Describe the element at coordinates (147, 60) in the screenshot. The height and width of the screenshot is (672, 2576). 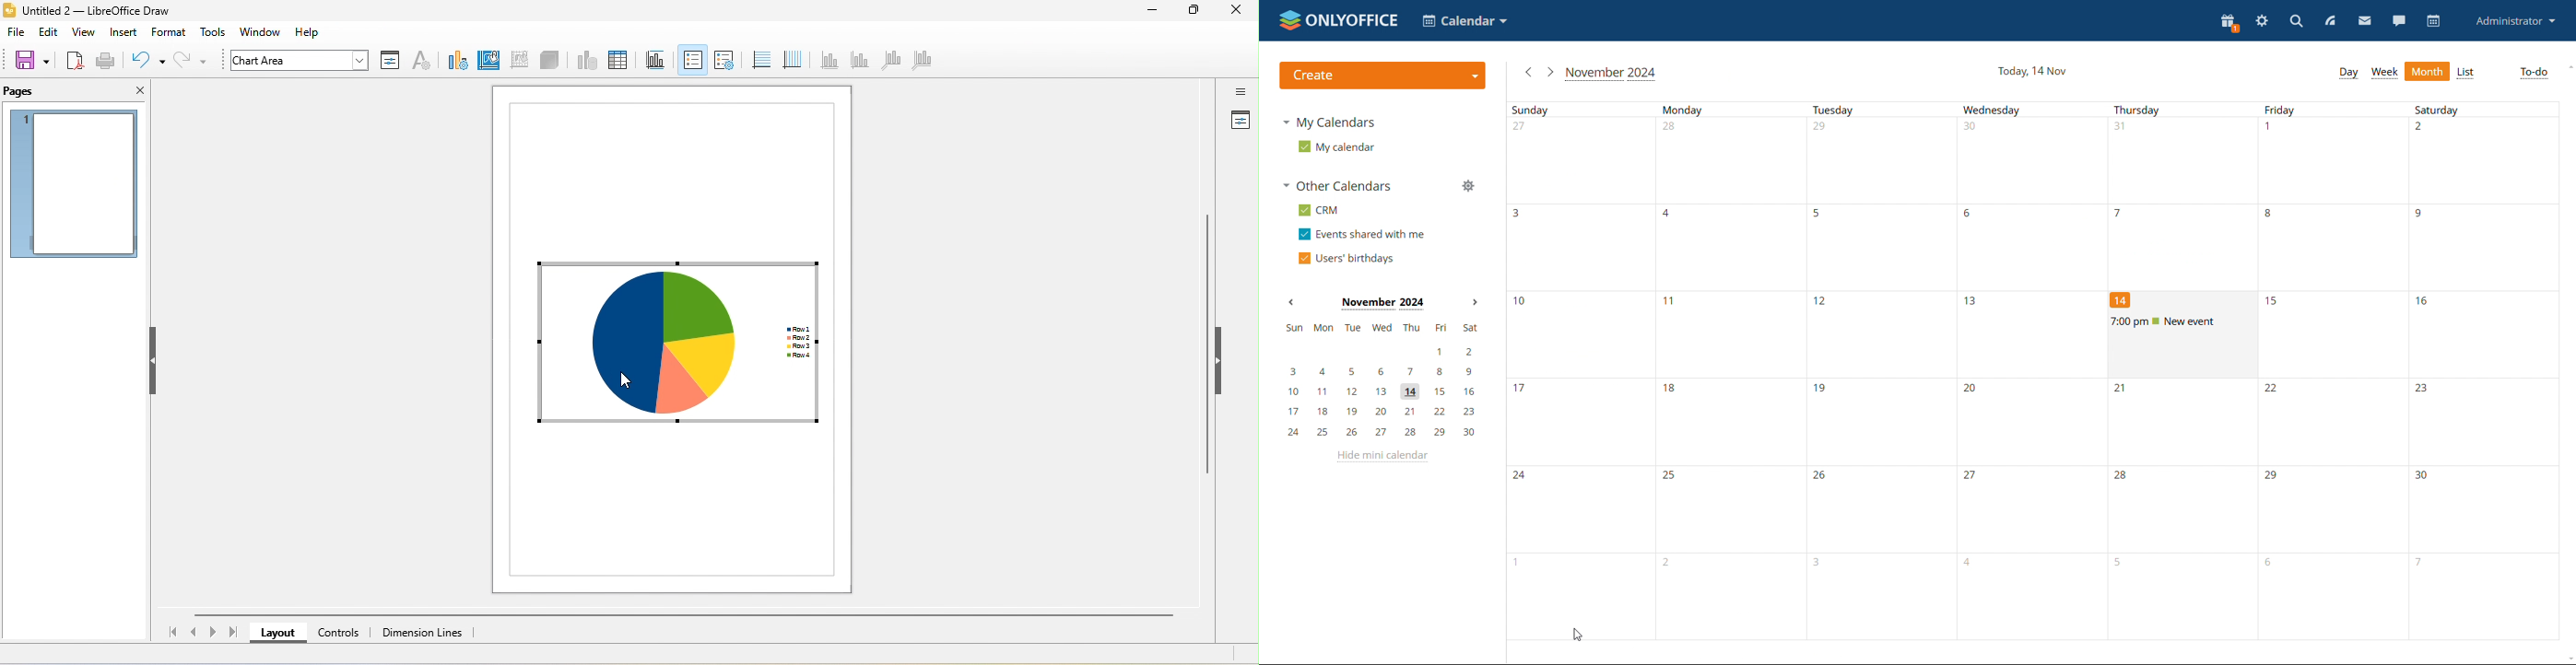
I see `undo` at that location.